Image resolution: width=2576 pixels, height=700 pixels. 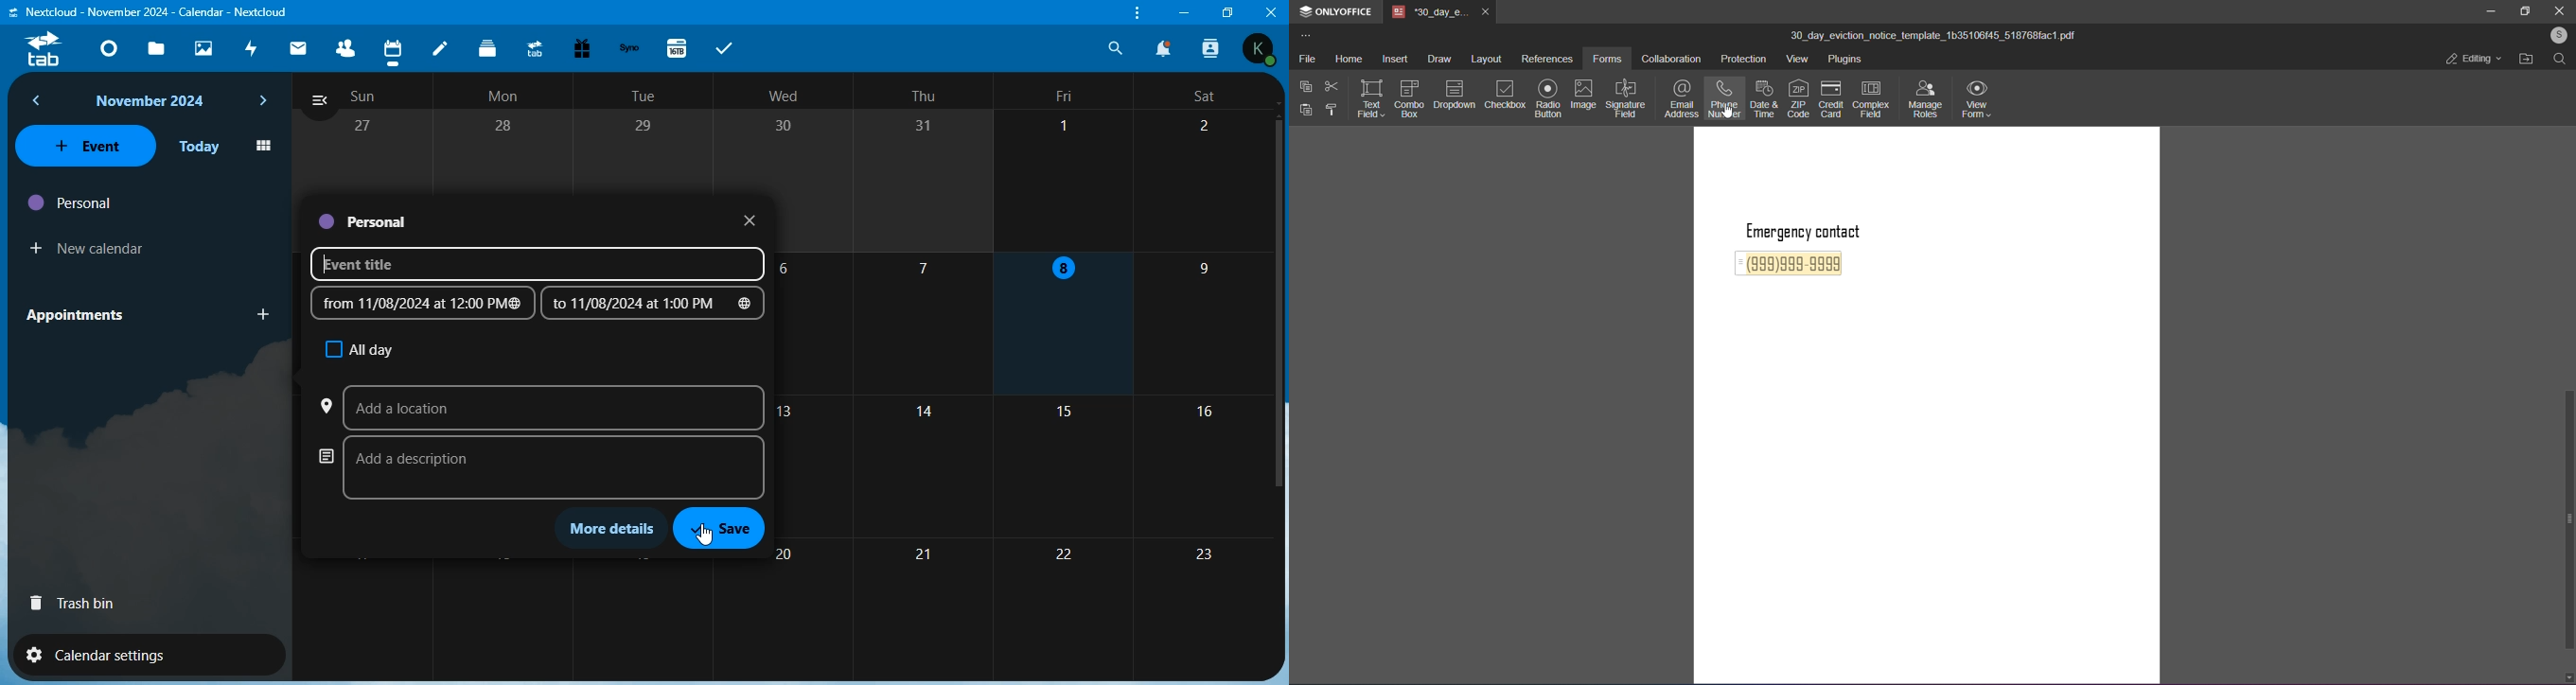 I want to click on protection, so click(x=1744, y=59).